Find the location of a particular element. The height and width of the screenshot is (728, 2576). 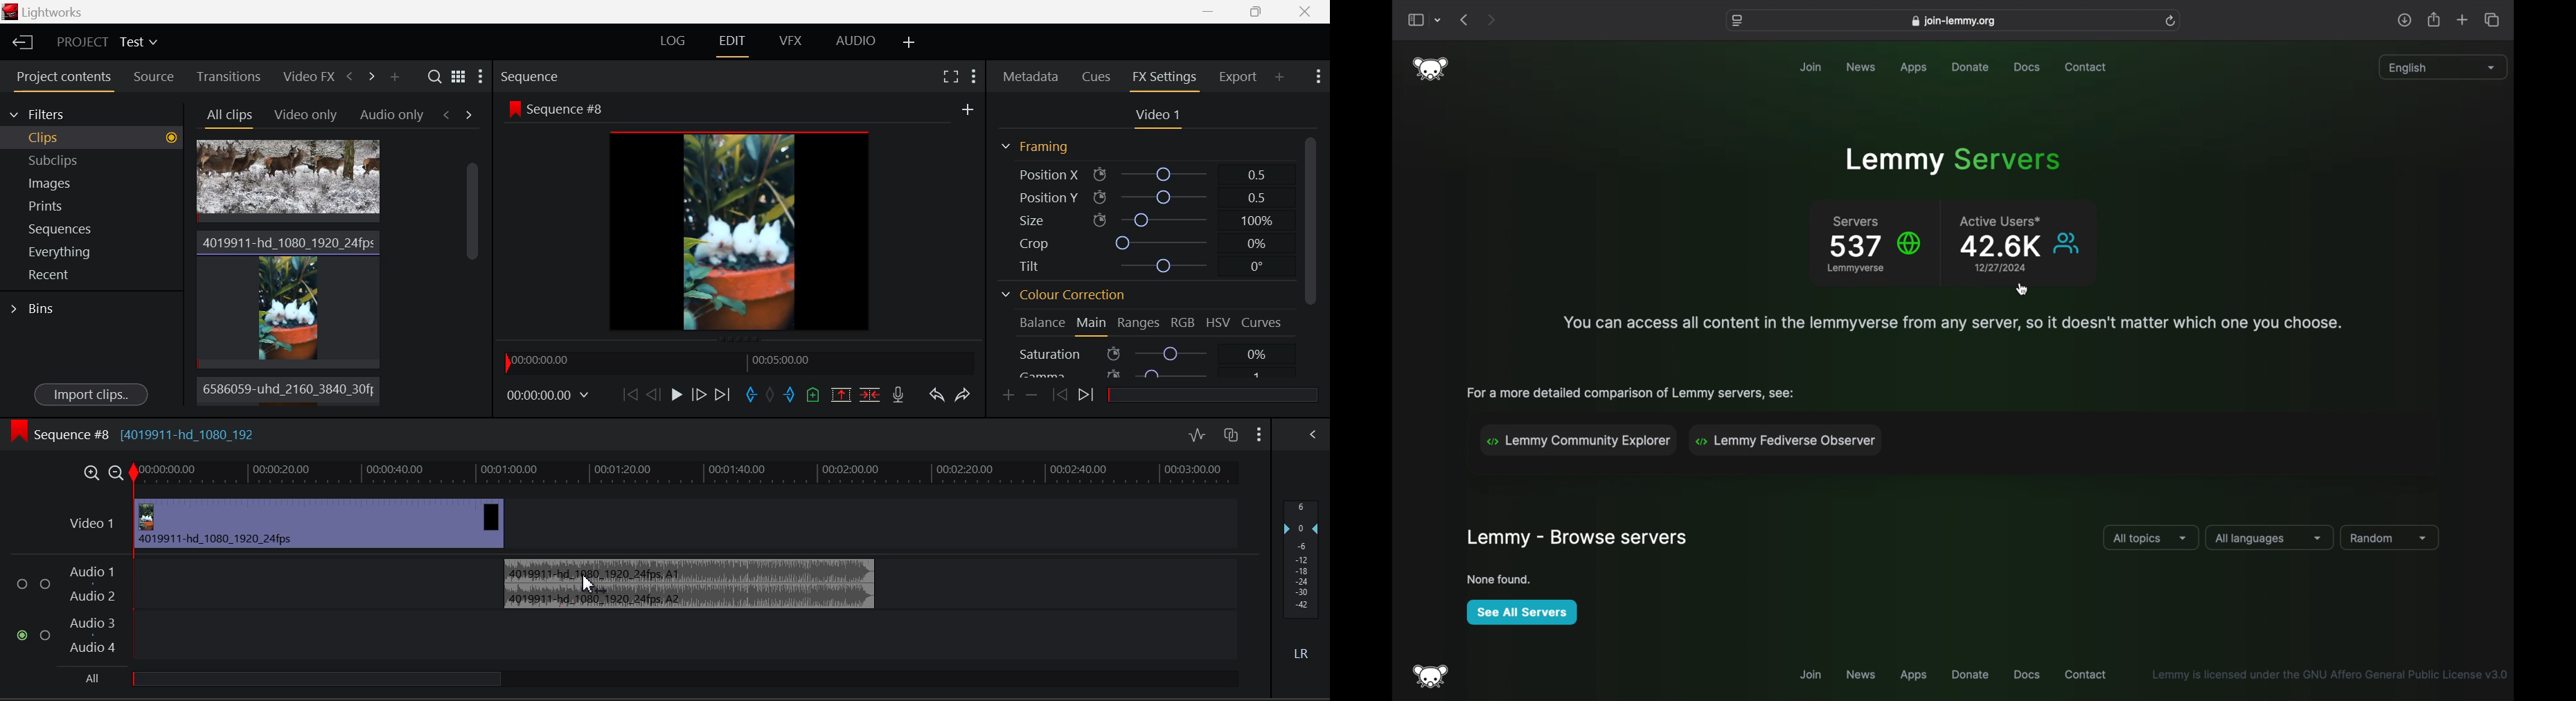

Project Title is located at coordinates (105, 42).